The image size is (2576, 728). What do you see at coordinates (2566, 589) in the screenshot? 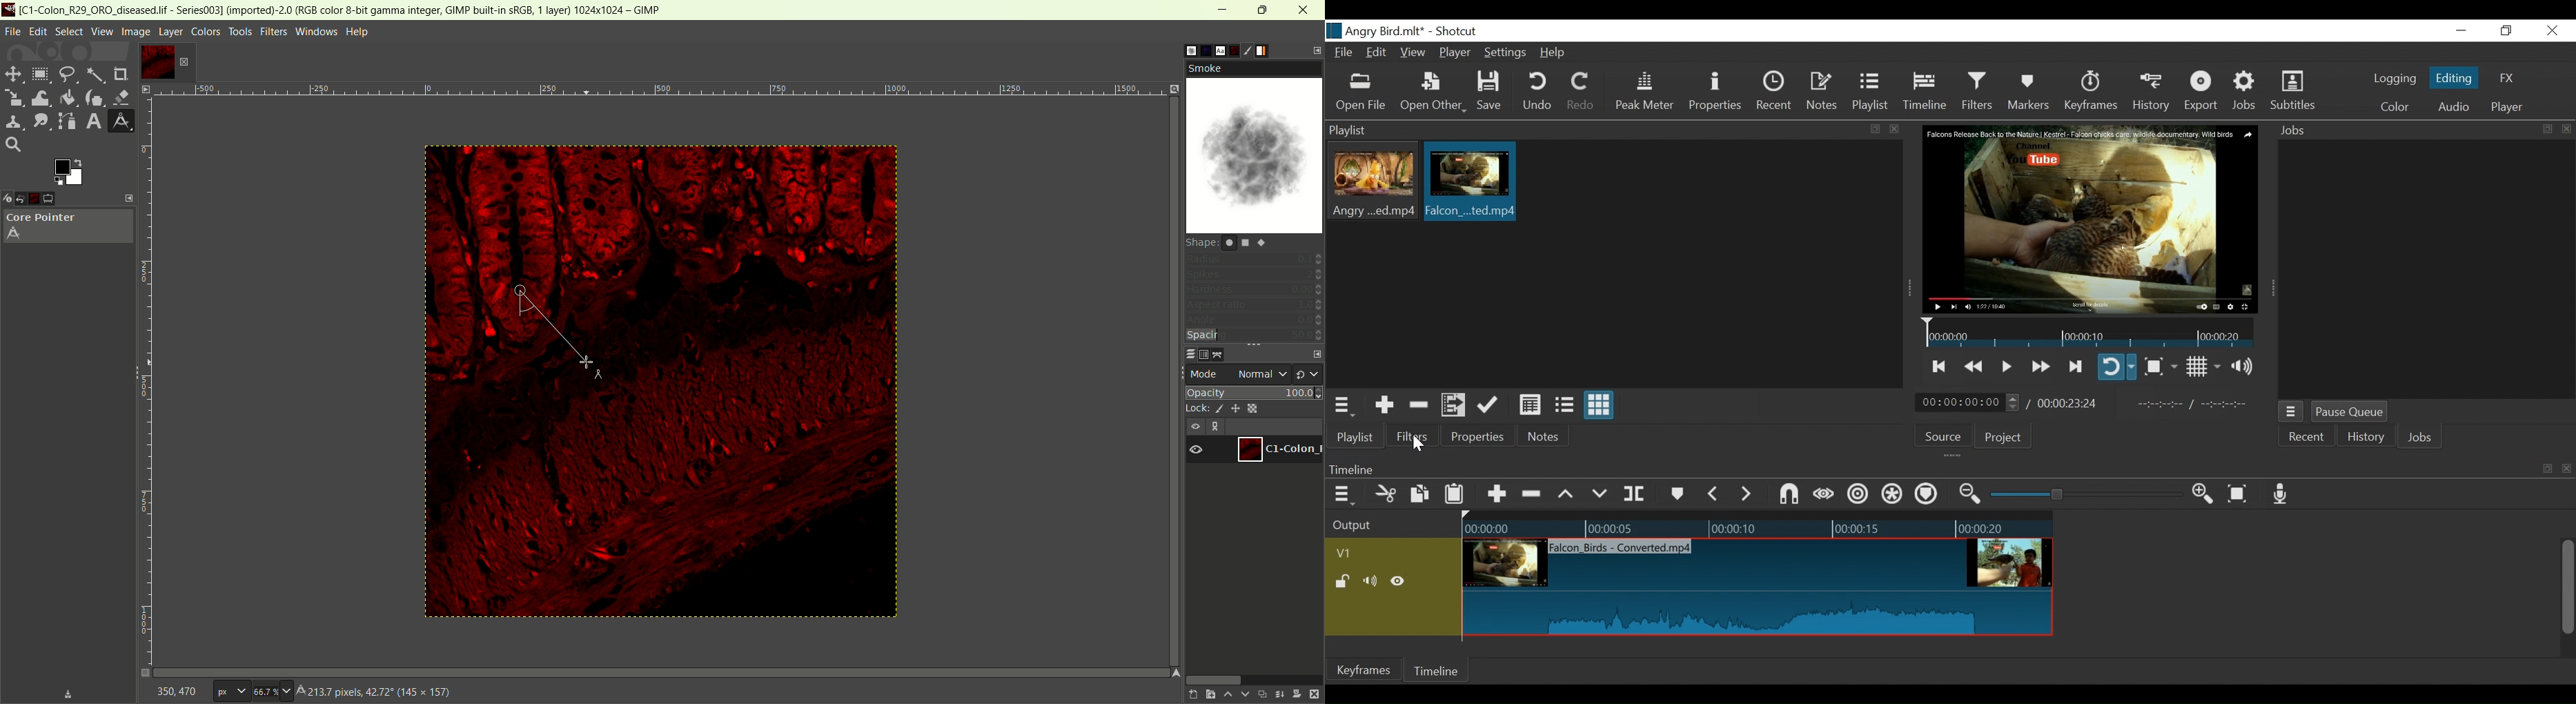
I see `Vertical Scroll bar` at bounding box center [2566, 589].